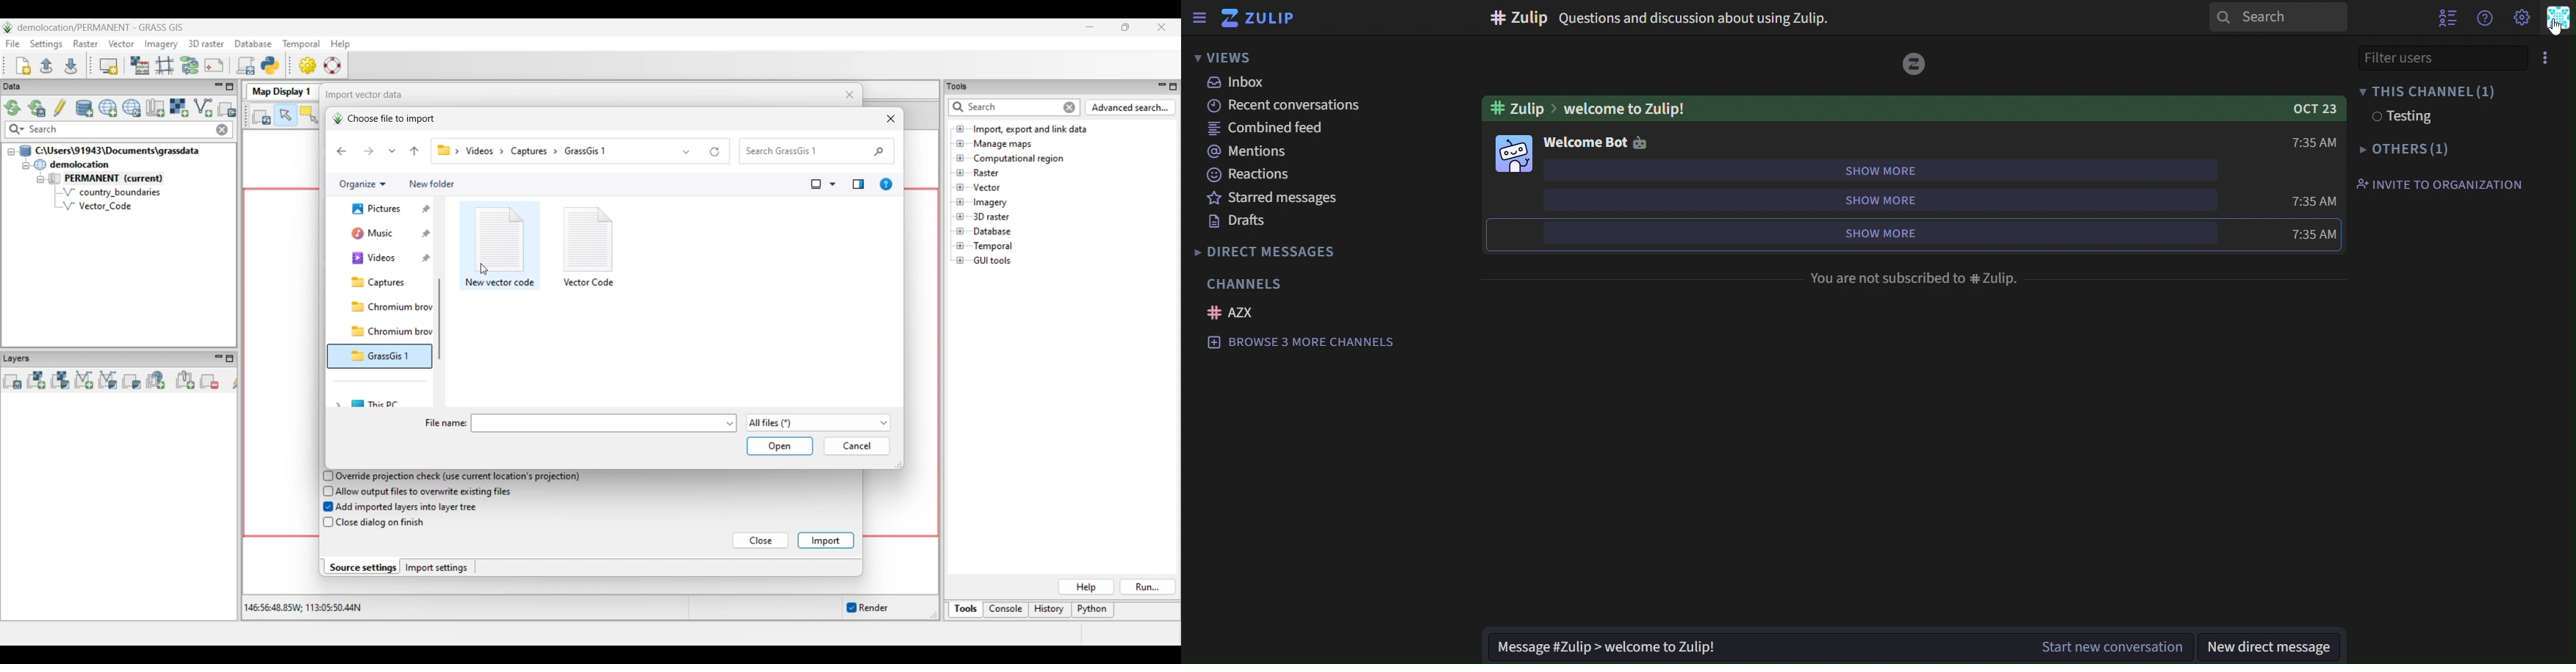  I want to click on reactions, so click(1247, 176).